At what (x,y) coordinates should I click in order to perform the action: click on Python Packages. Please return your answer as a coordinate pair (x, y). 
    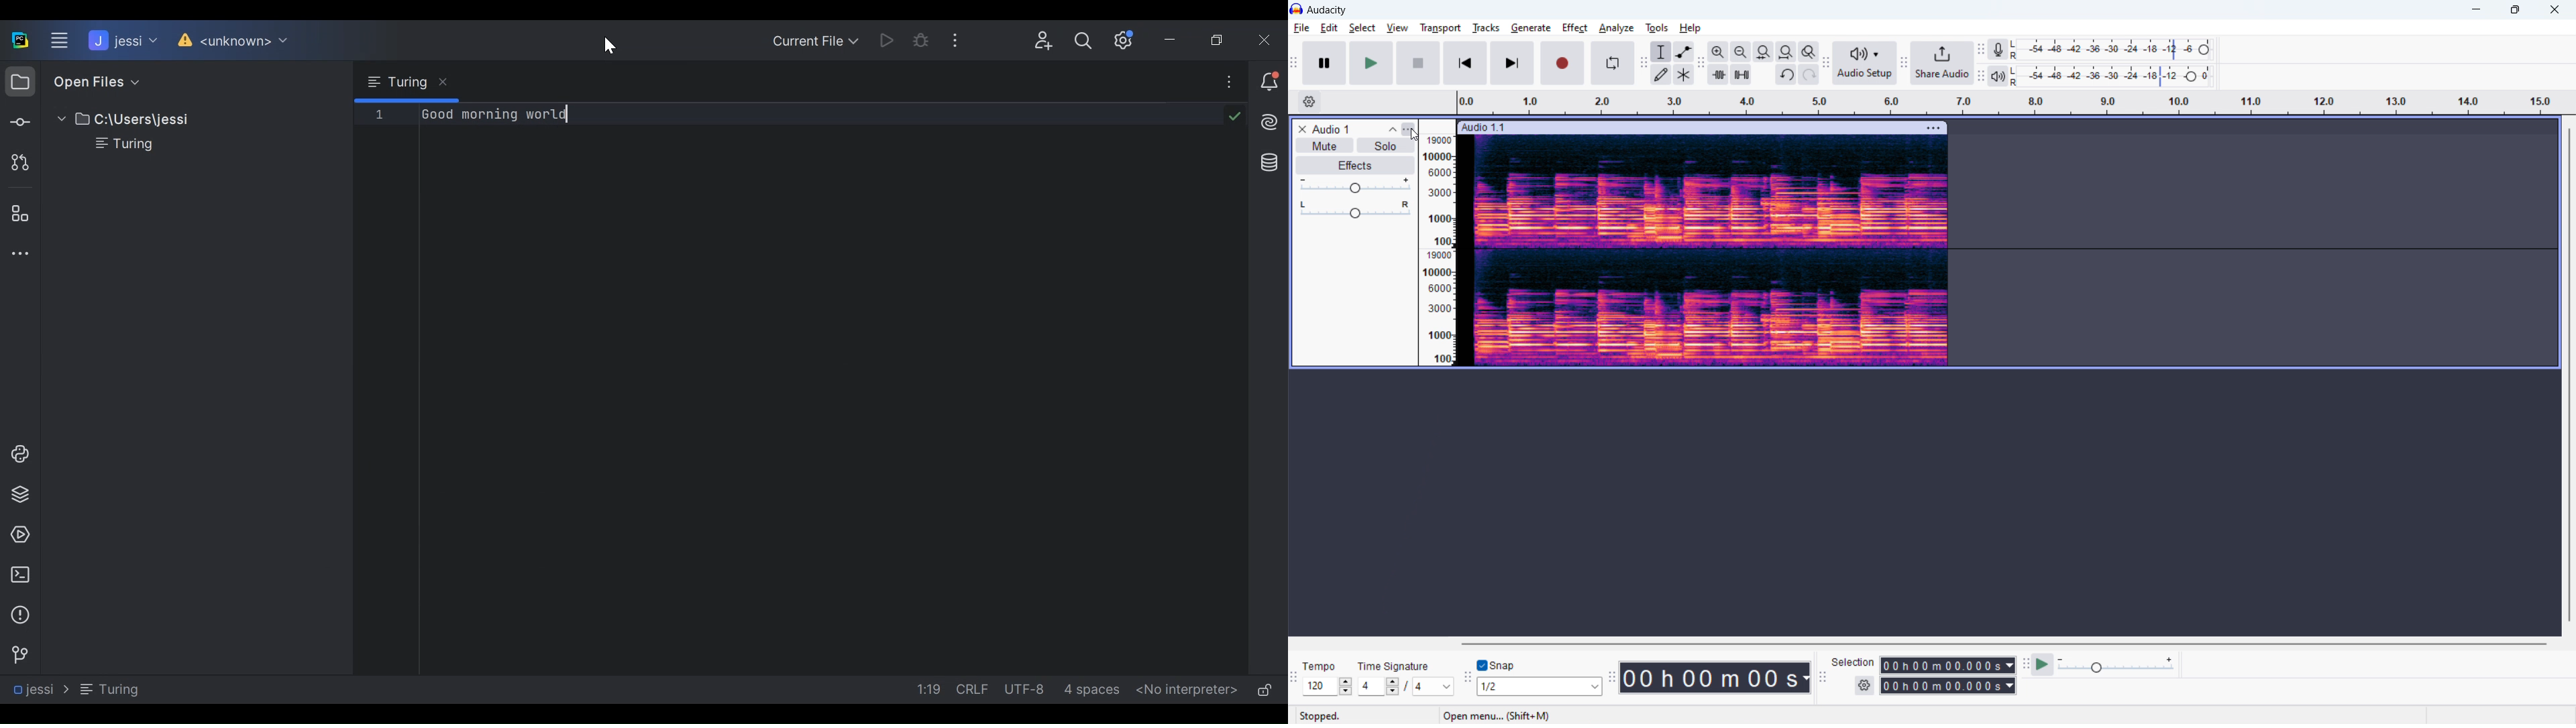
    Looking at the image, I should click on (19, 495).